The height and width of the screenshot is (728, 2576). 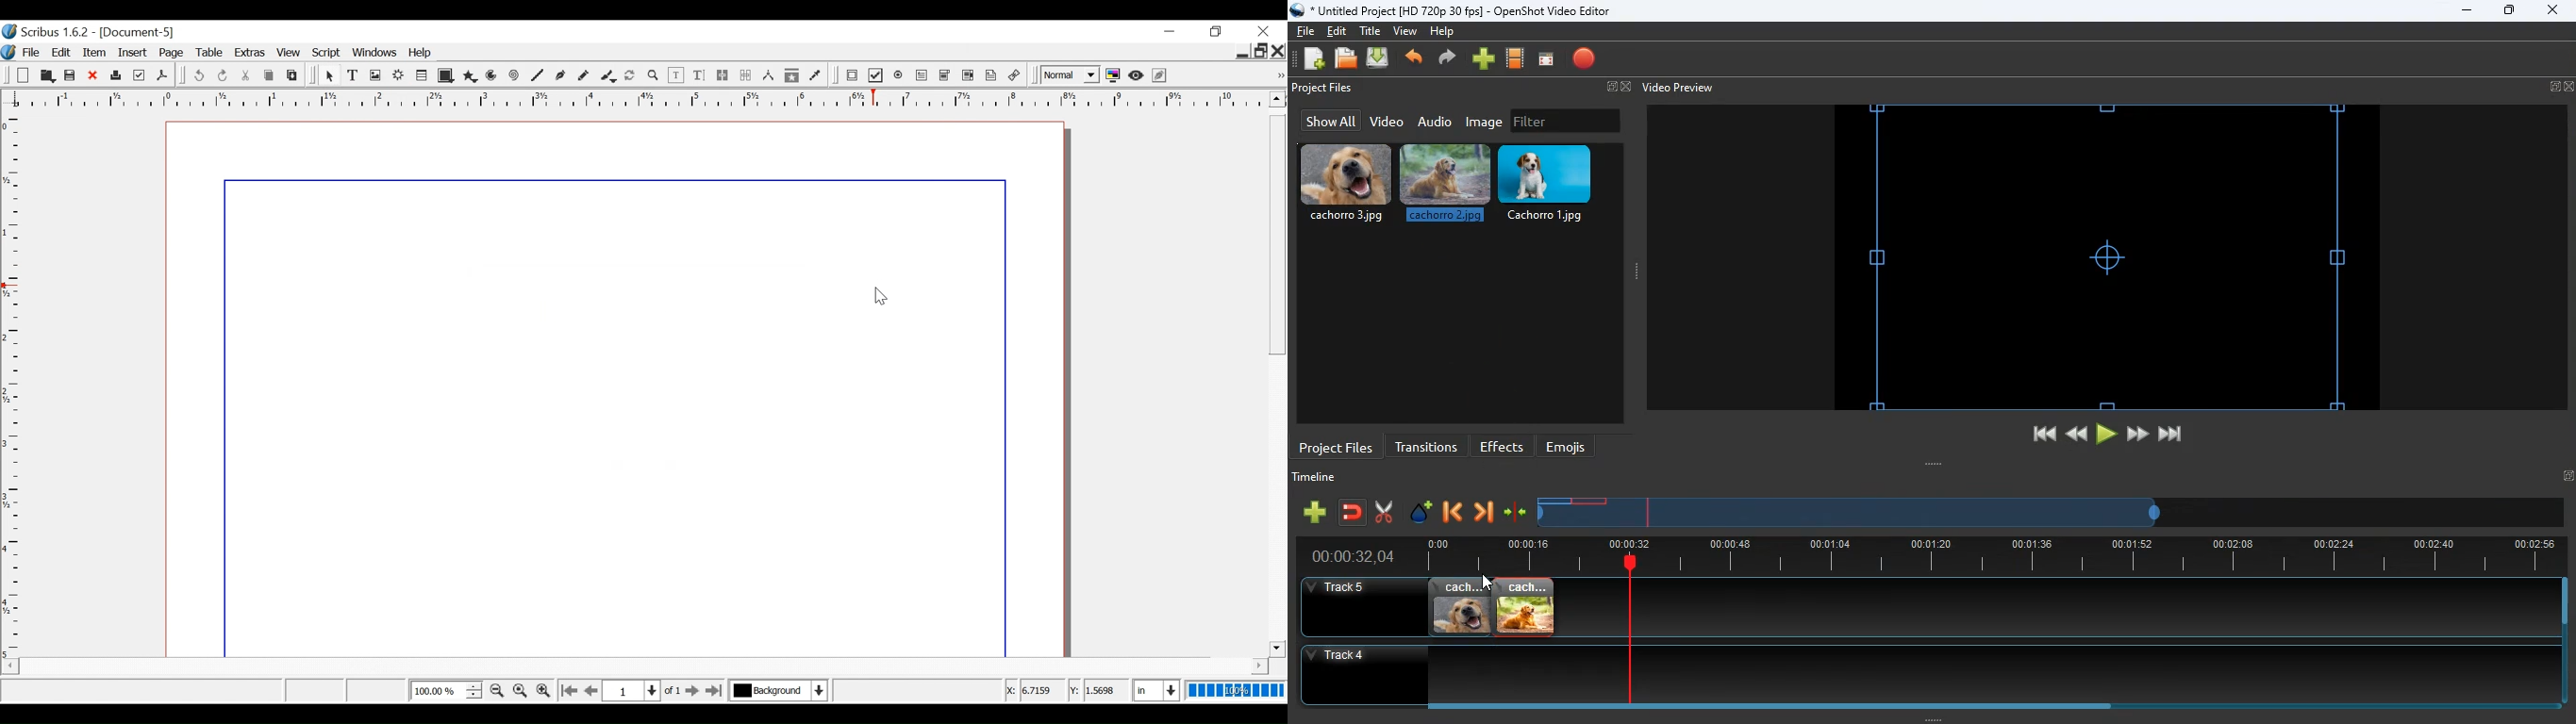 What do you see at coordinates (1279, 51) in the screenshot?
I see `Close` at bounding box center [1279, 51].